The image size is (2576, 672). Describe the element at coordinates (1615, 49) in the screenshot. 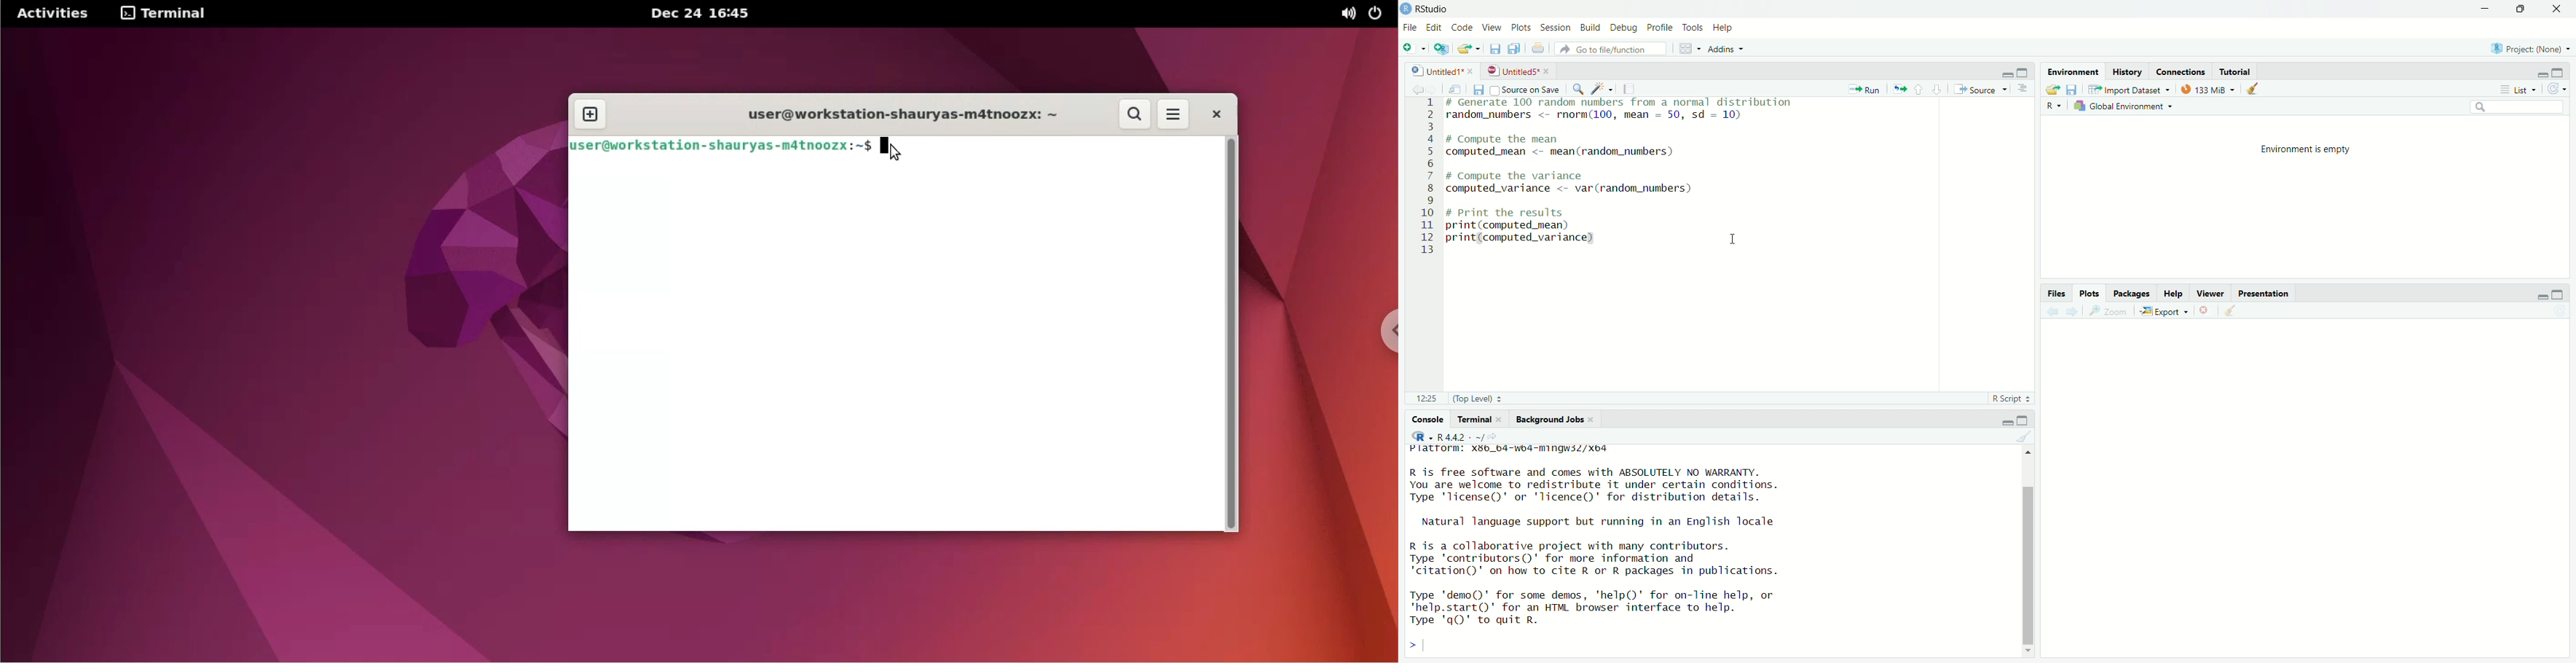

I see `go to file/function` at that location.